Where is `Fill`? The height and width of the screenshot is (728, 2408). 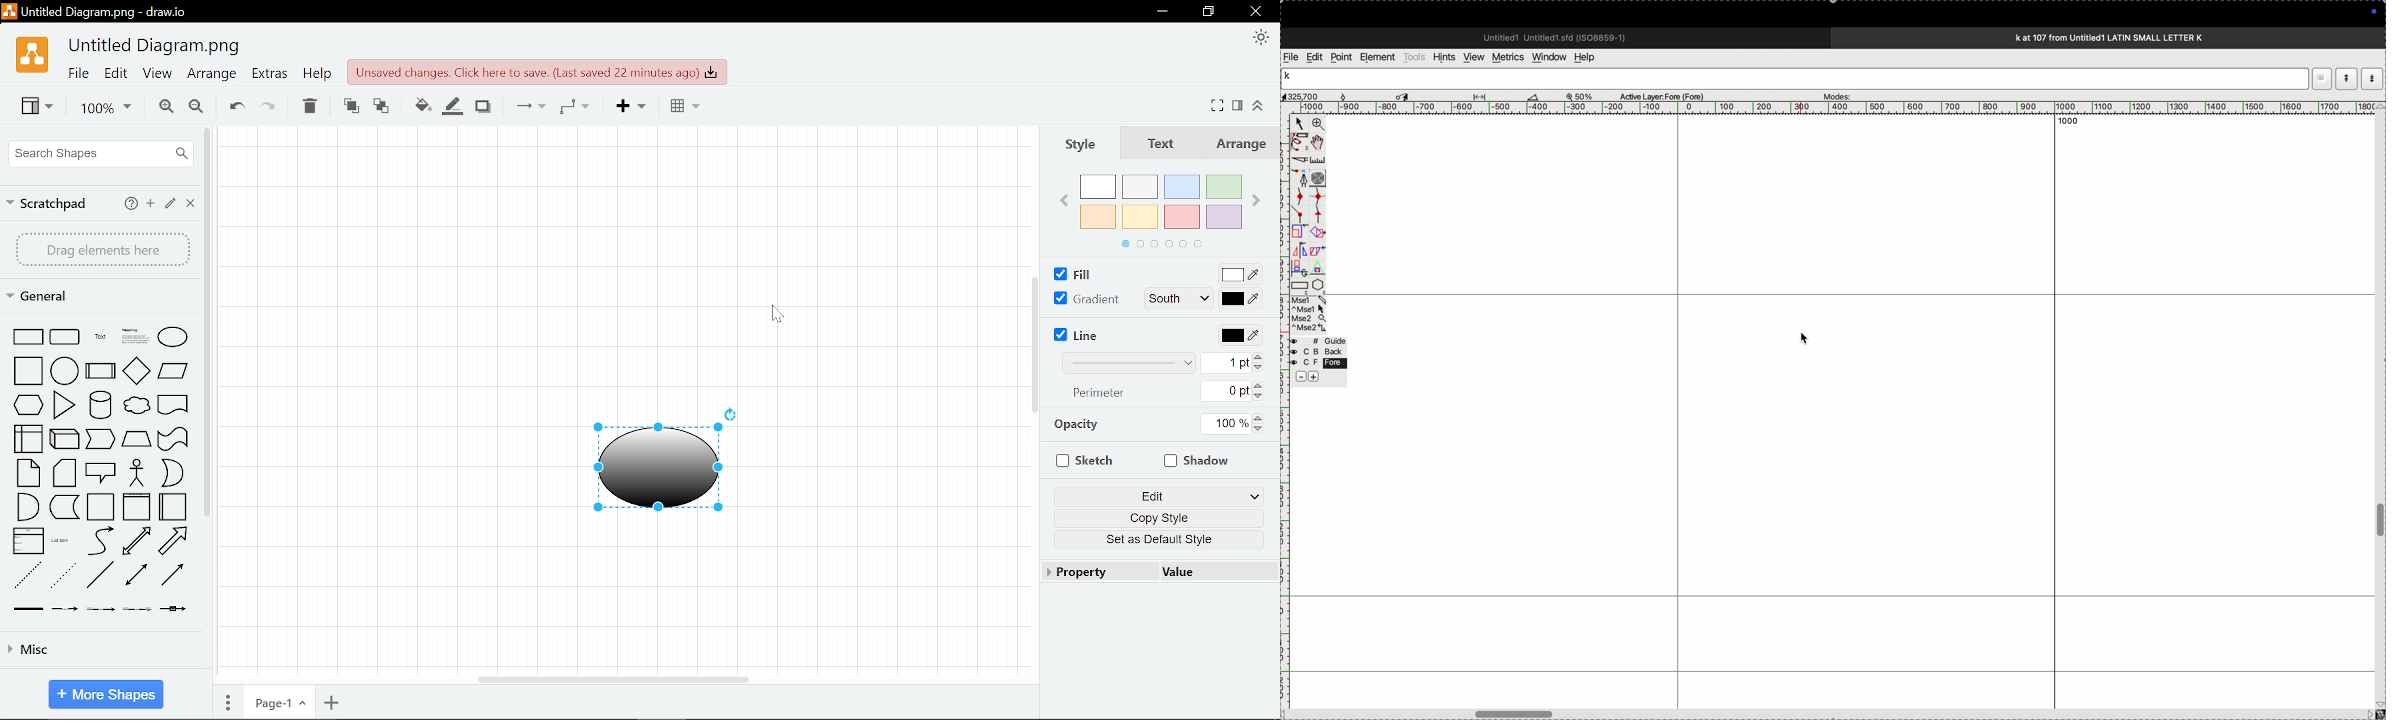
Fill is located at coordinates (1070, 273).